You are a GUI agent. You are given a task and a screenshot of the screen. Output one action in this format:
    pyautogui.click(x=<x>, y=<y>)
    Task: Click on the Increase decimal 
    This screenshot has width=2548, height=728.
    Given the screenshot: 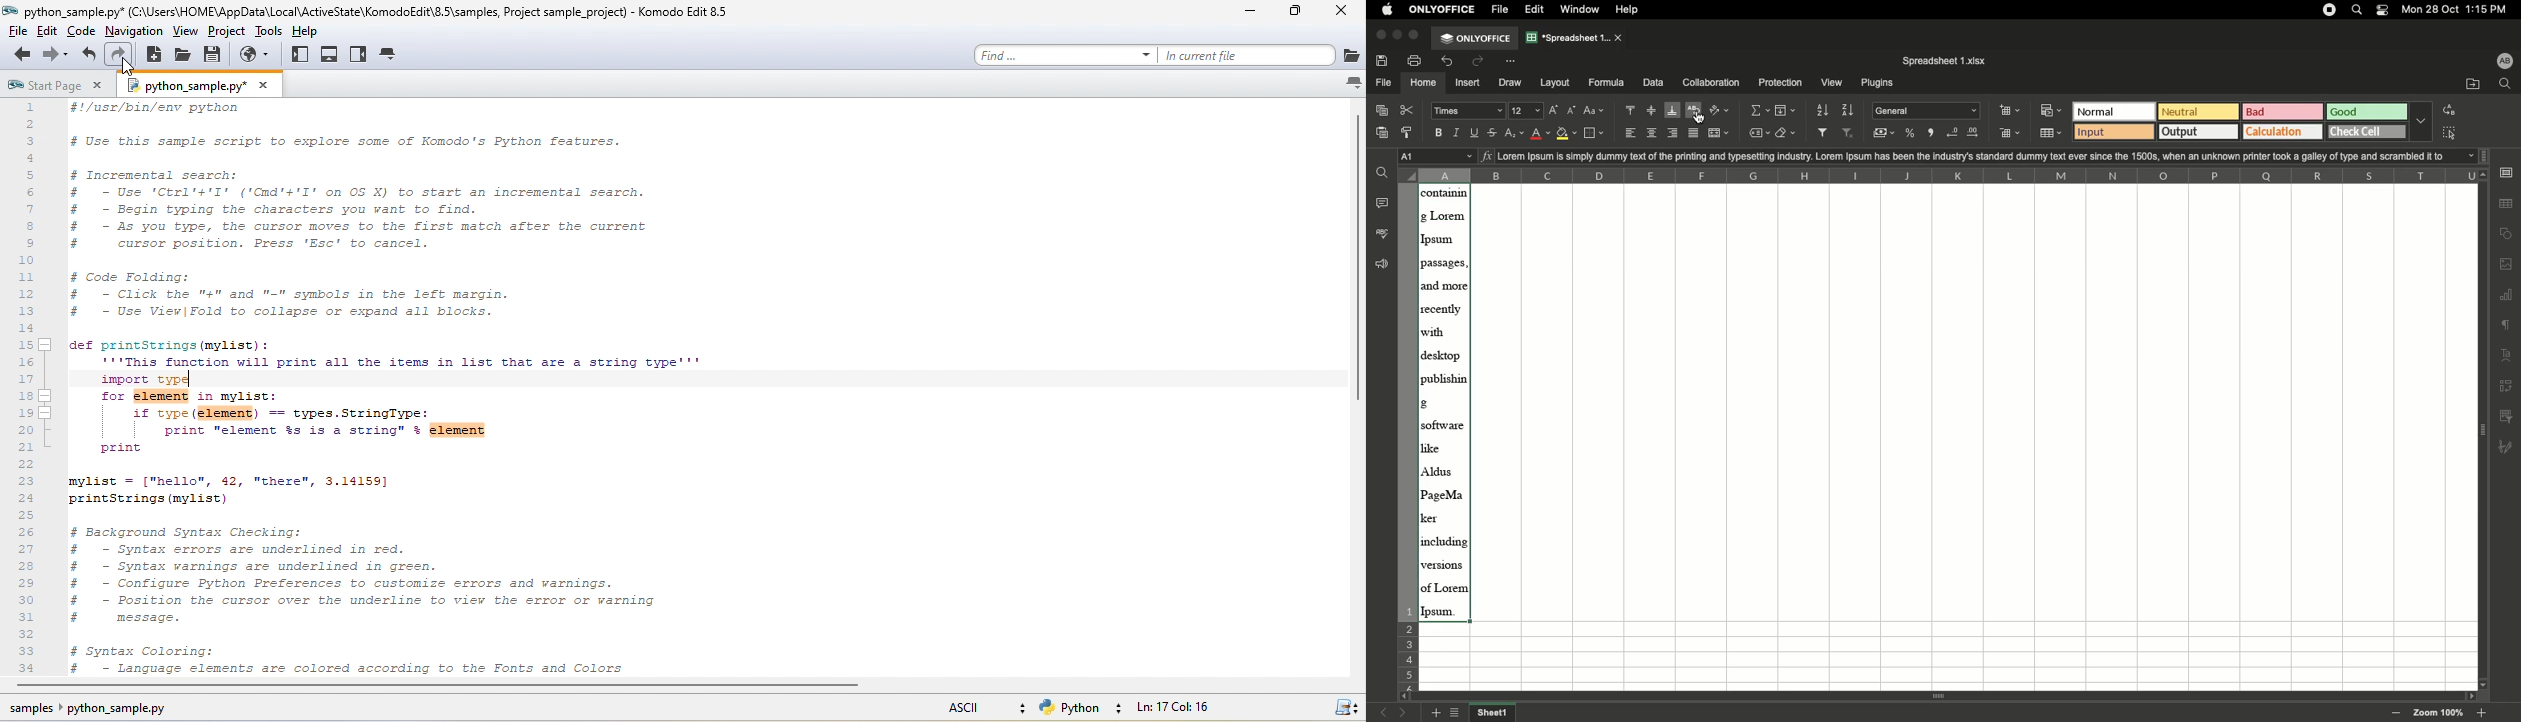 What is the action you would take?
    pyautogui.click(x=1977, y=133)
    